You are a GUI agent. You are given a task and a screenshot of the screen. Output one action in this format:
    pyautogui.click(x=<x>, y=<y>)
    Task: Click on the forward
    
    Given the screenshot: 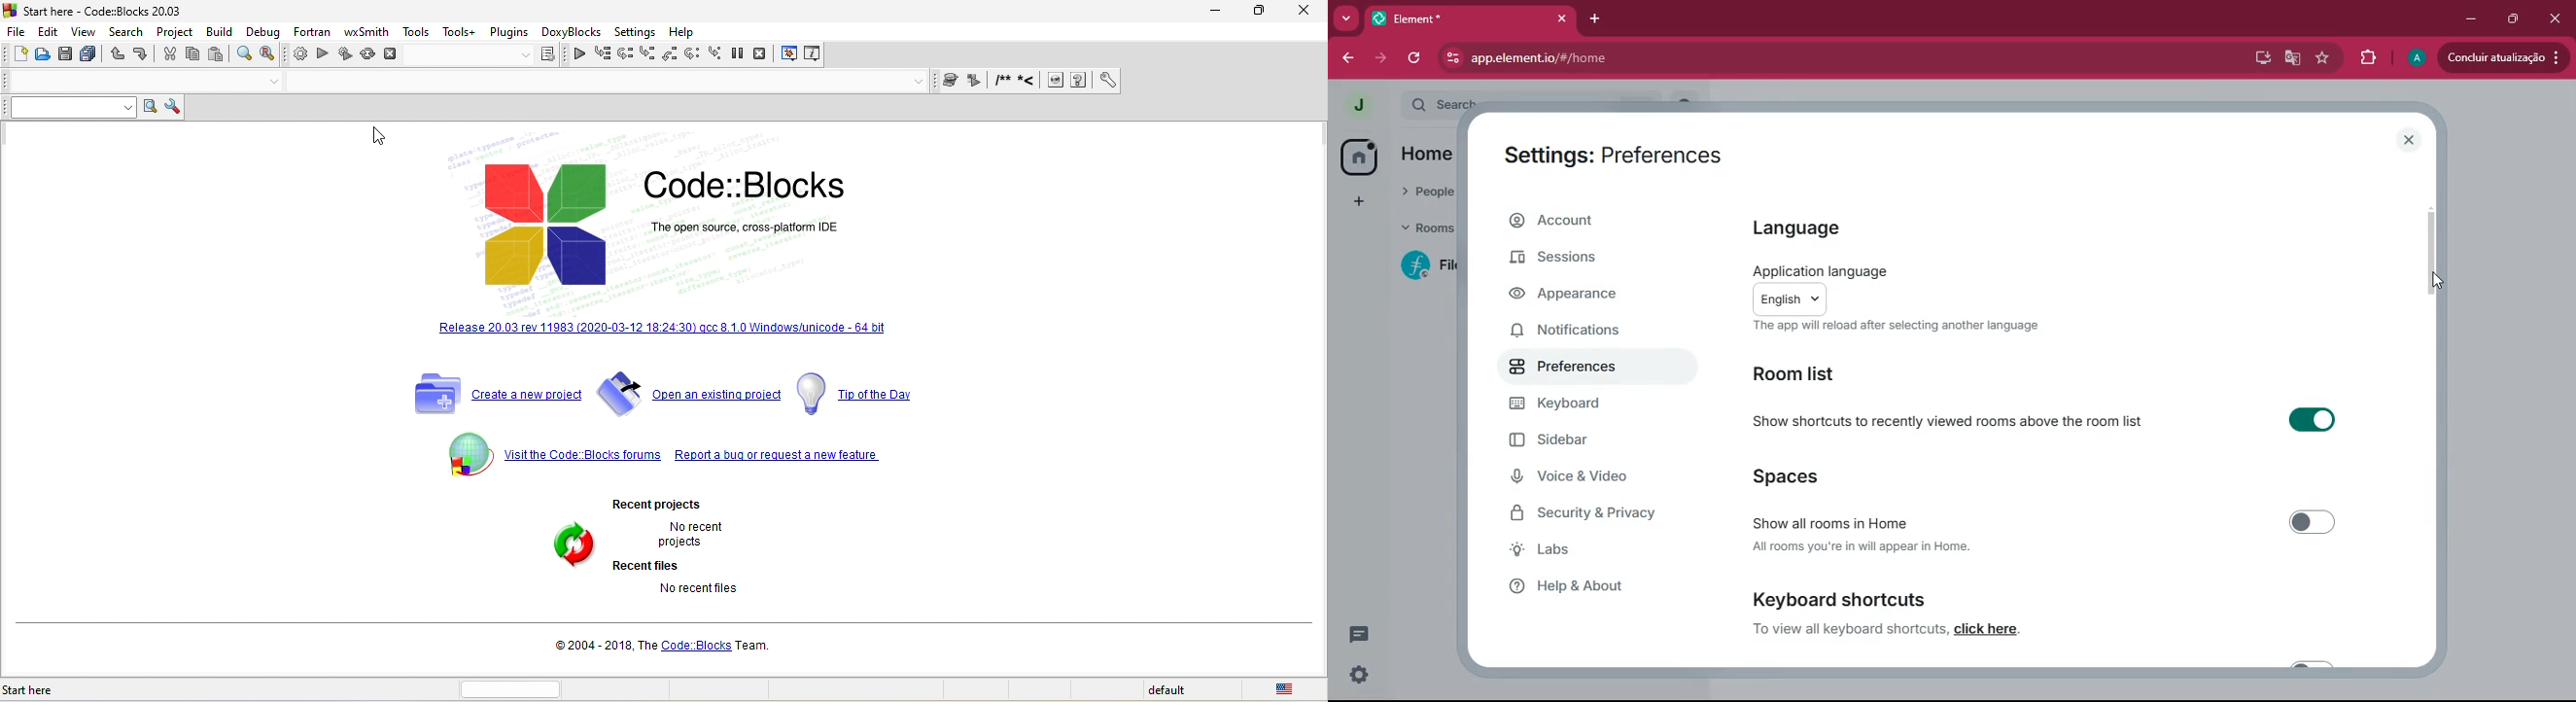 What is the action you would take?
    pyautogui.click(x=1379, y=58)
    